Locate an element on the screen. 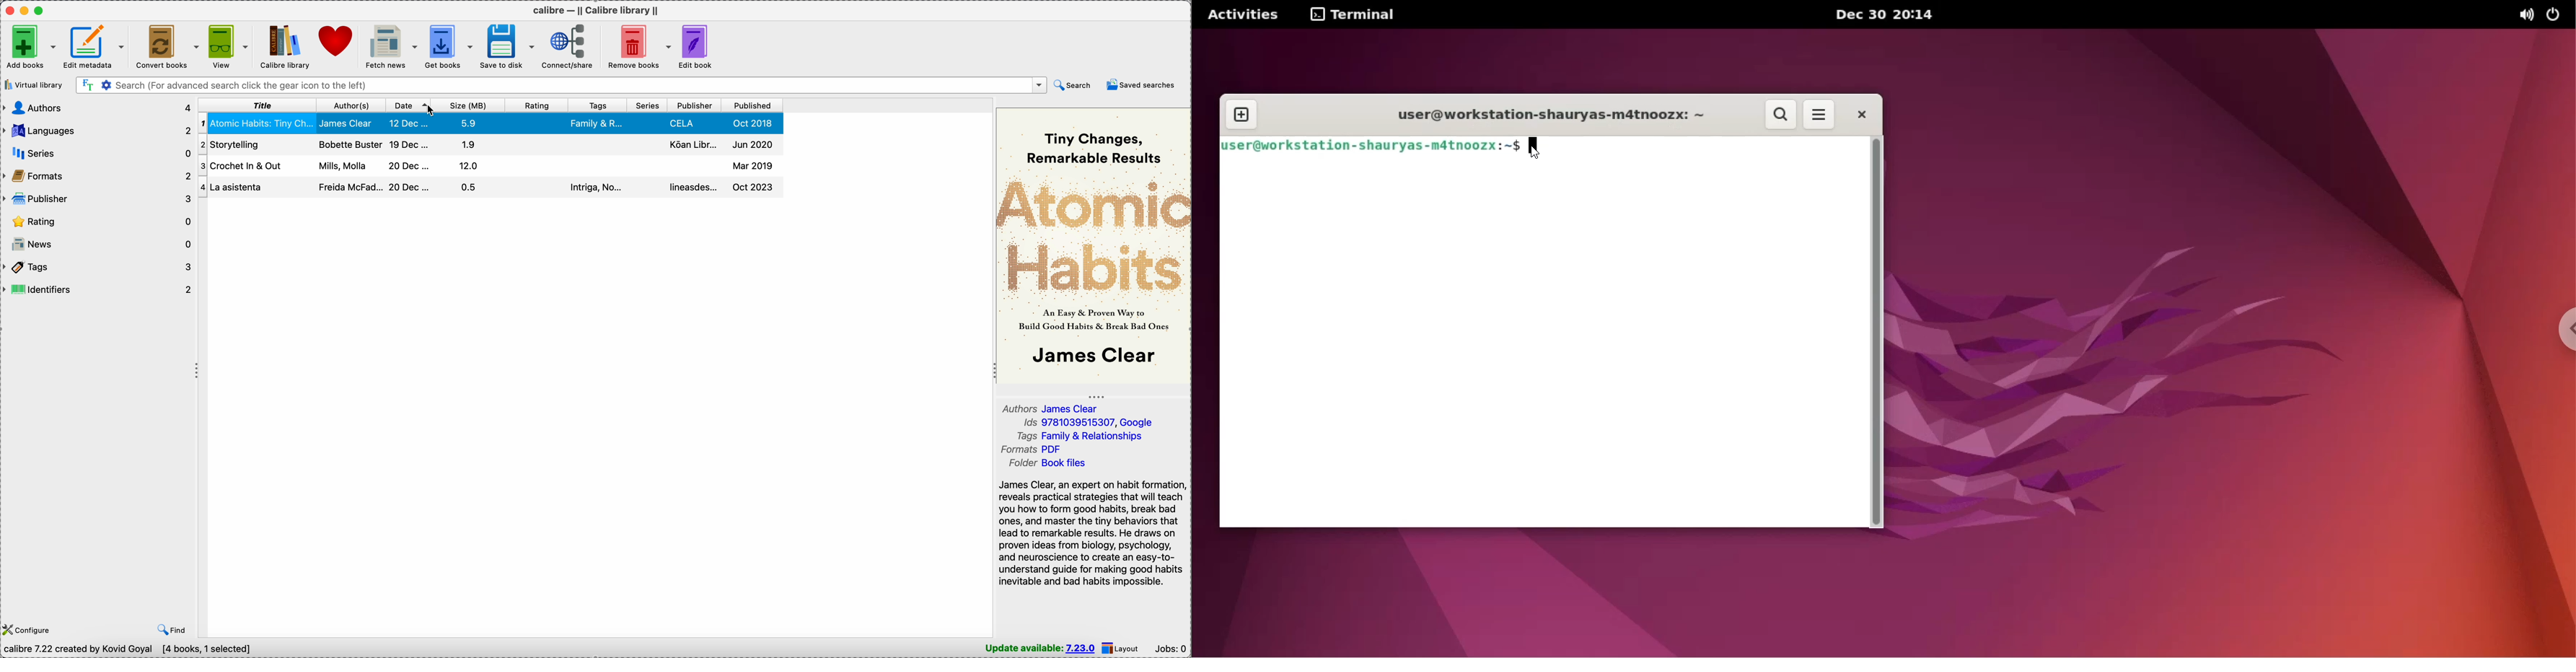  virtual library is located at coordinates (33, 85).